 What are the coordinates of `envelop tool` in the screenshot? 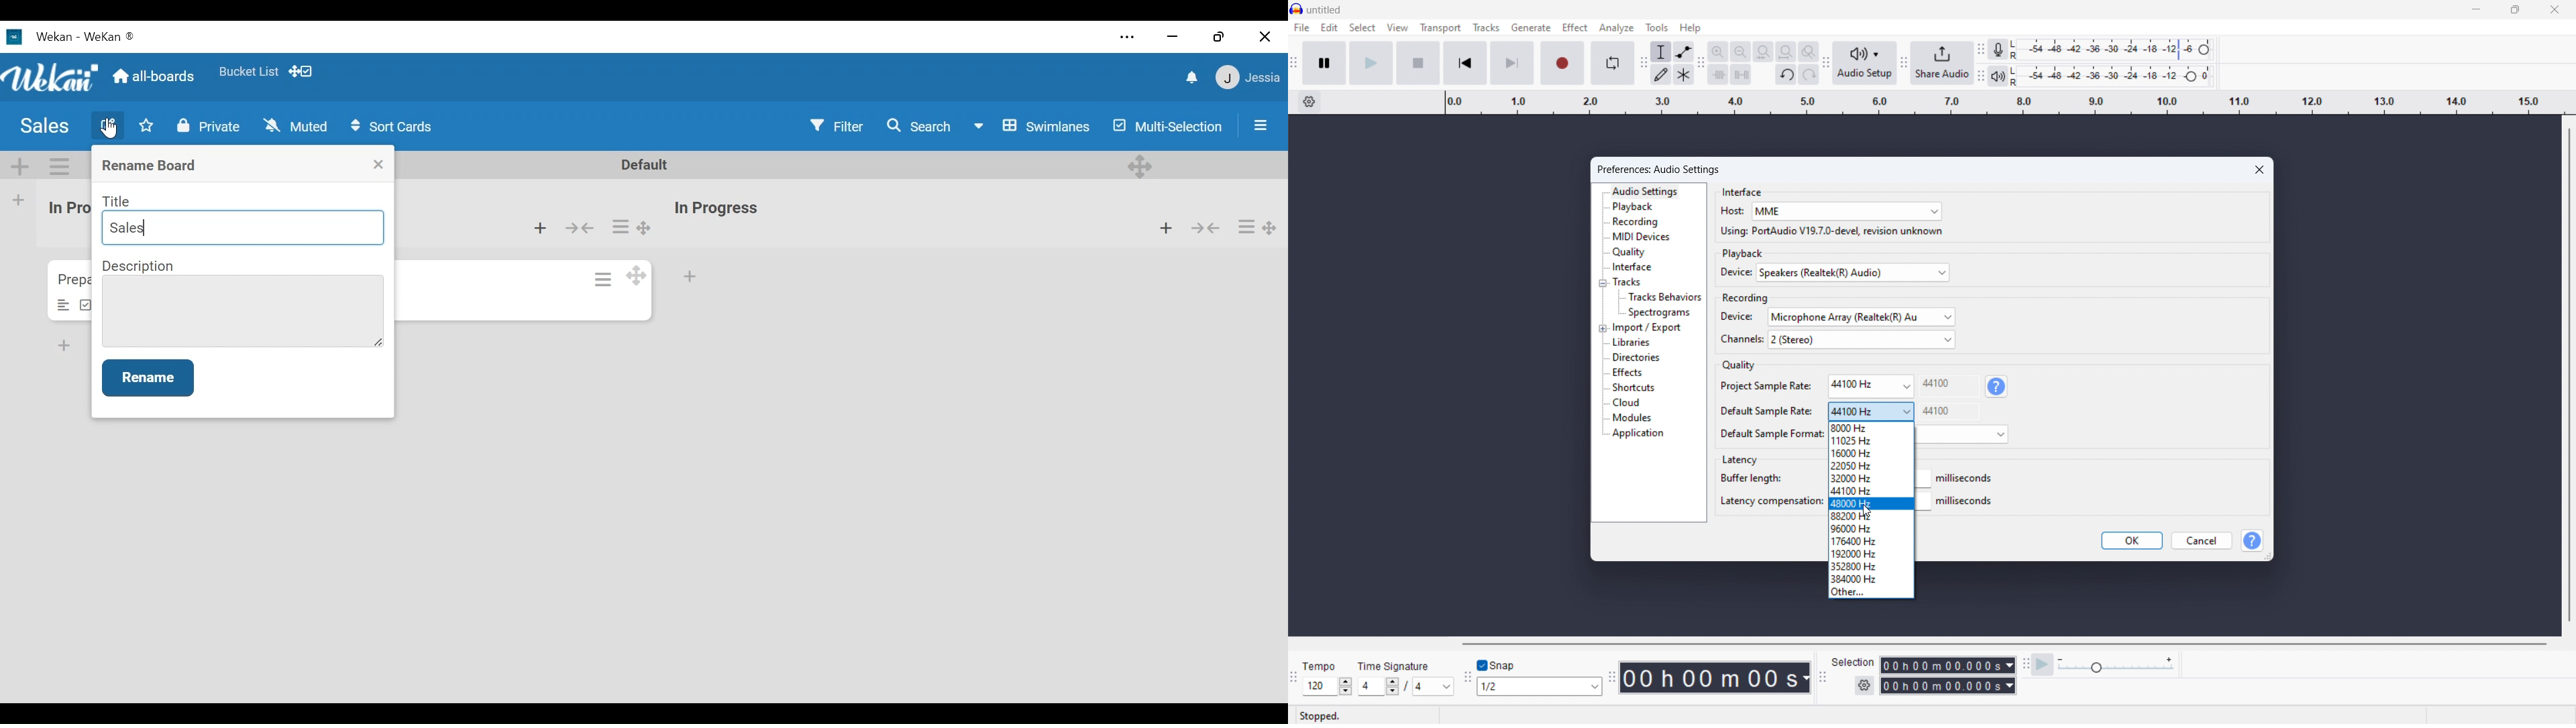 It's located at (1684, 52).